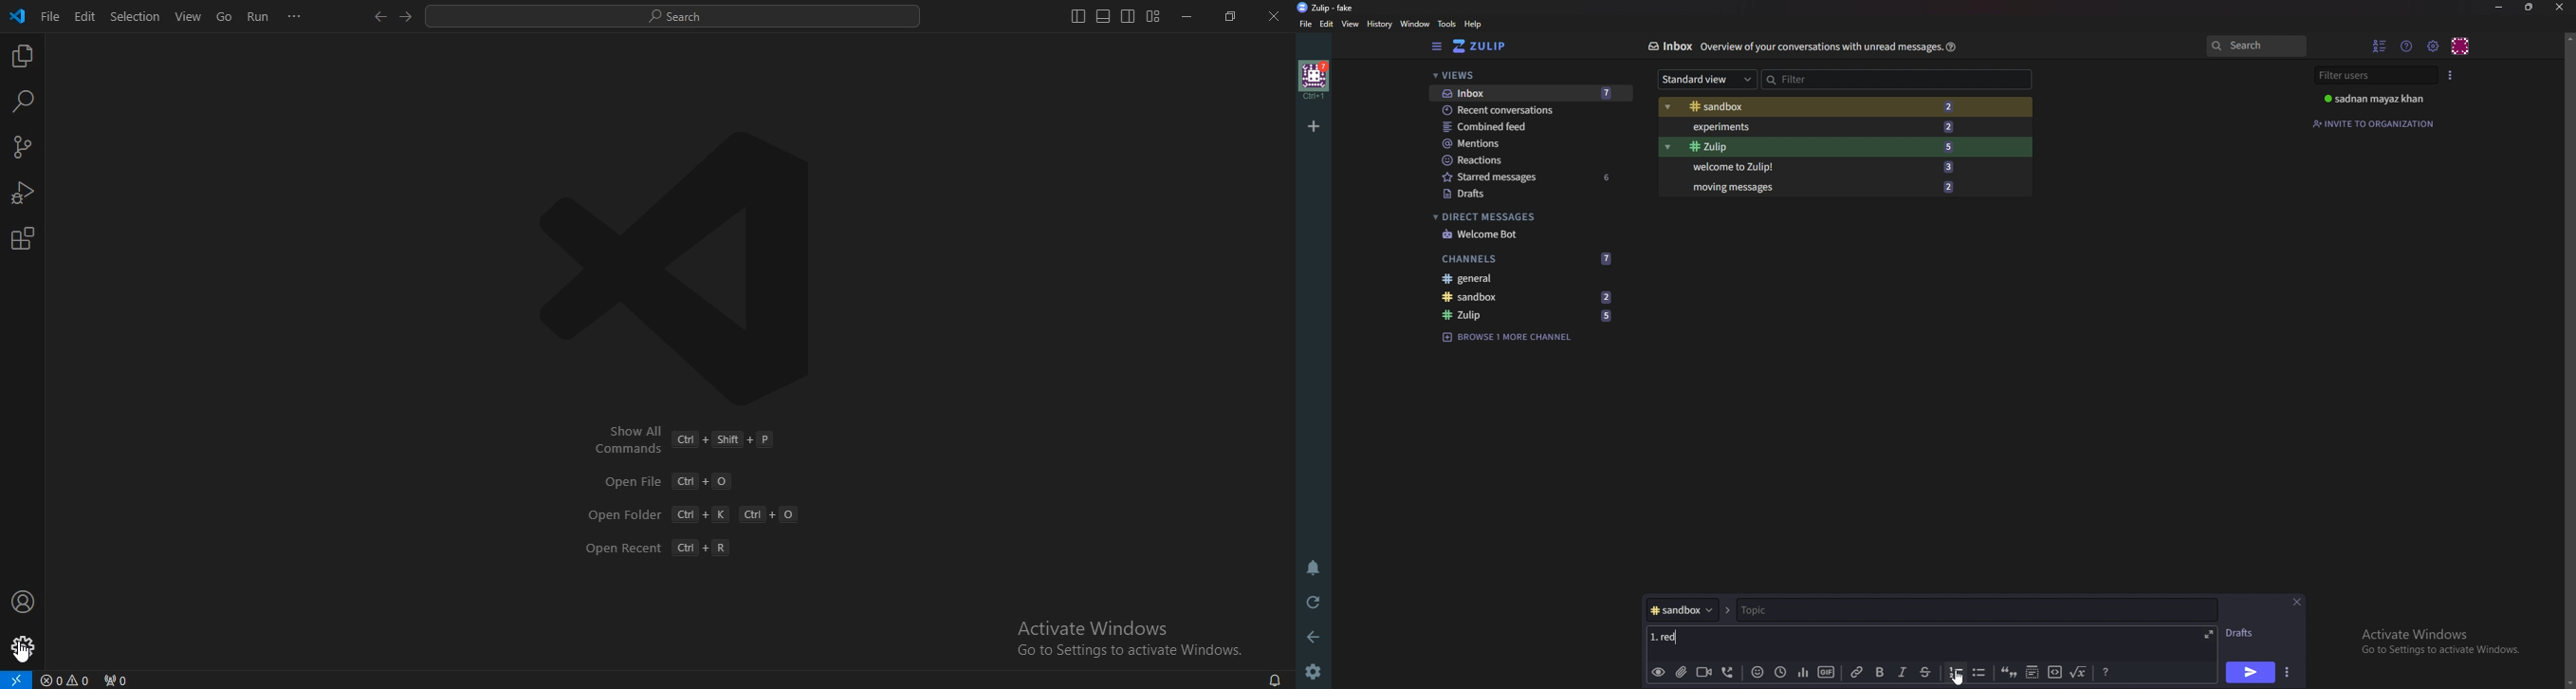 This screenshot has height=700, width=2576. I want to click on View, so click(1351, 25).